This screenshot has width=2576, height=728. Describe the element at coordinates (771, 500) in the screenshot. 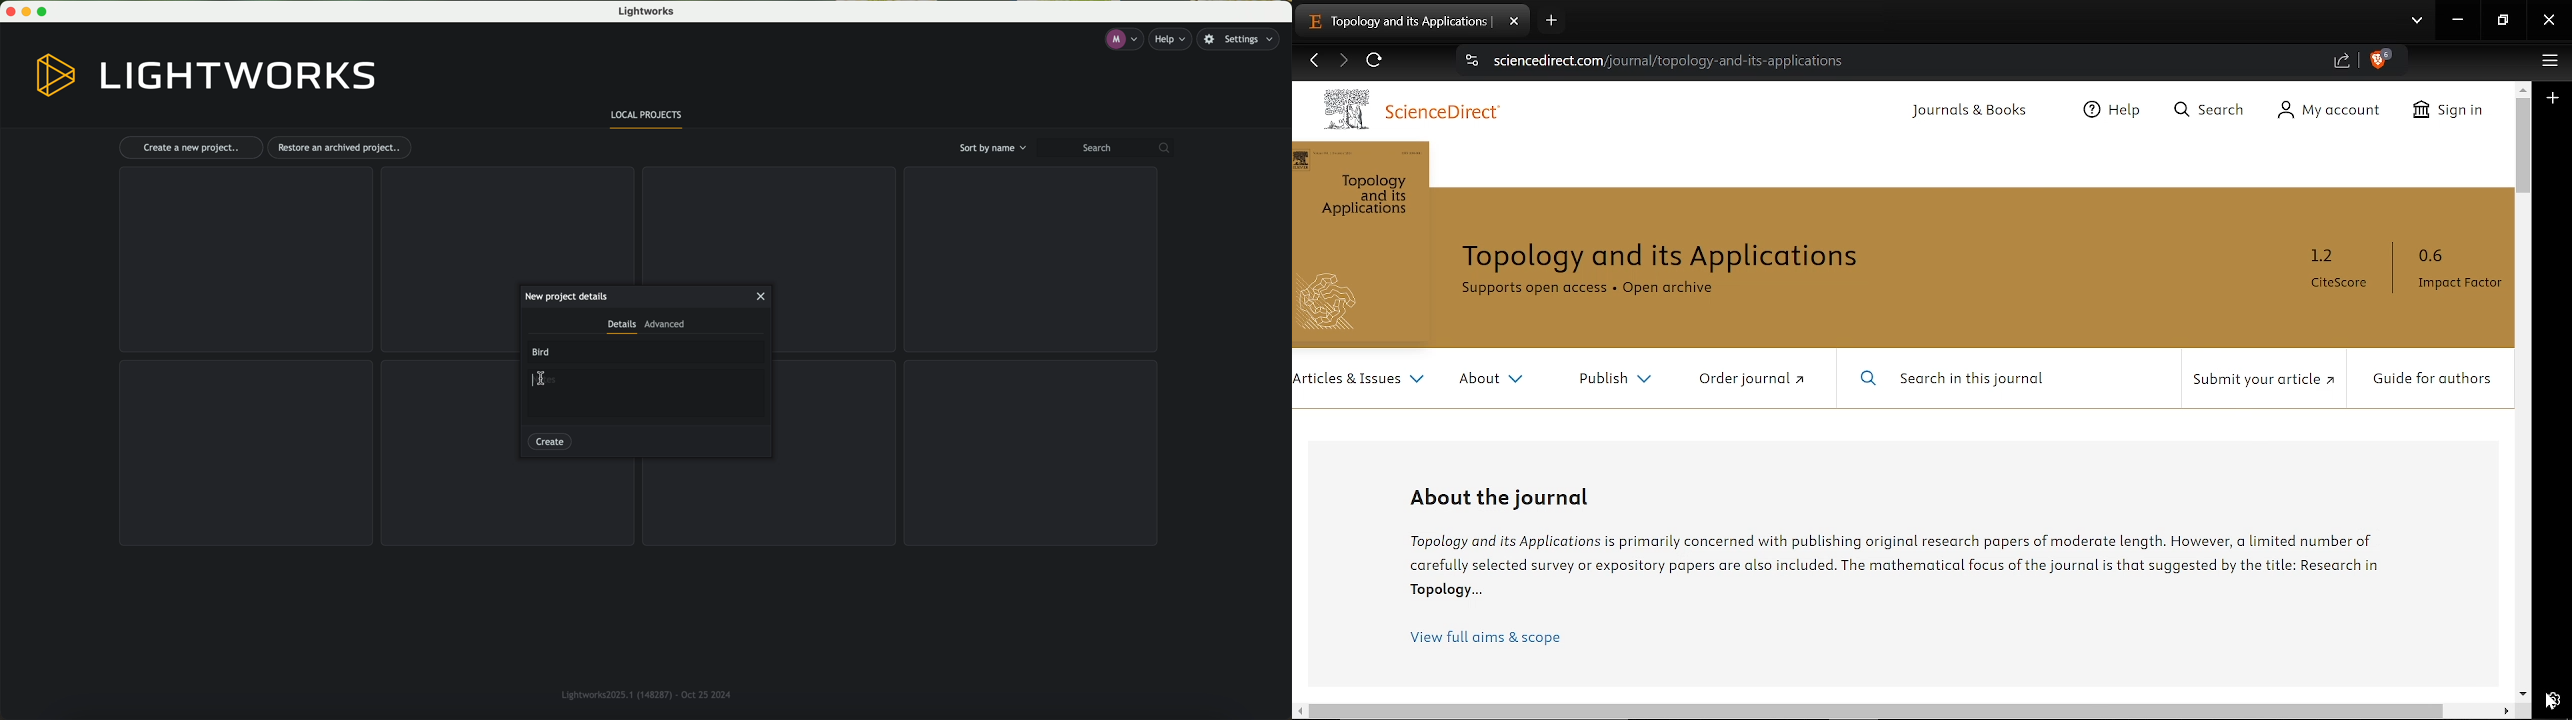

I see `grid` at that location.